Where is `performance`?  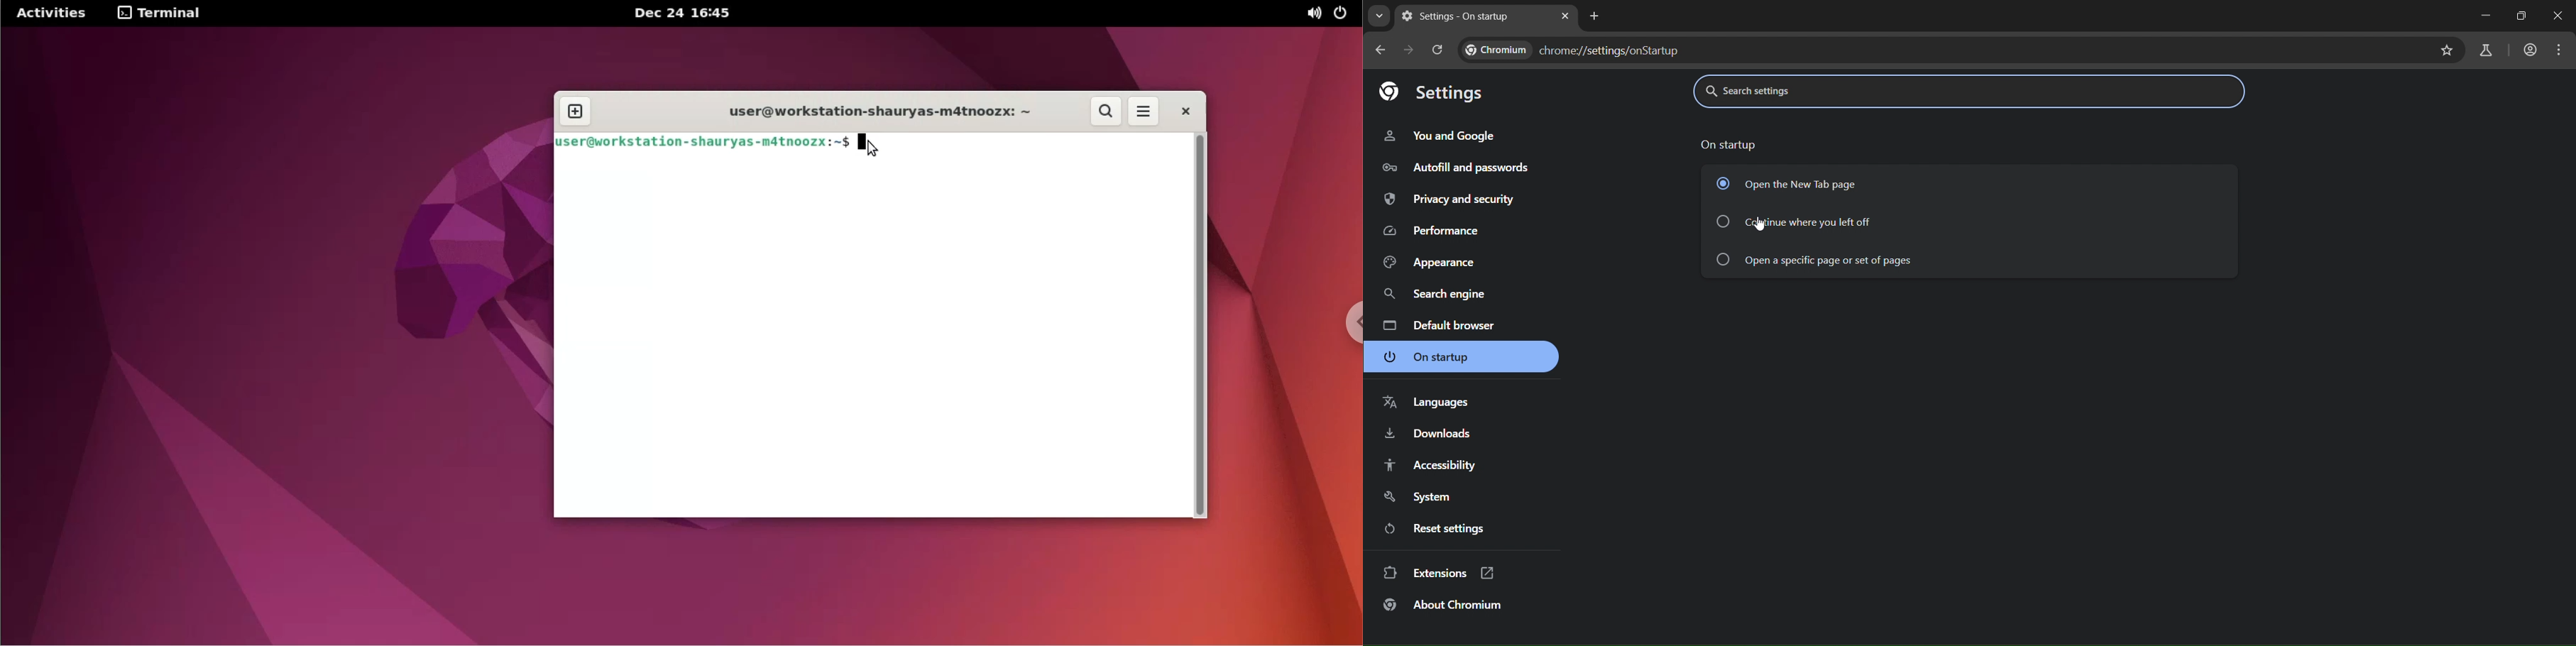 performance is located at coordinates (1432, 232).